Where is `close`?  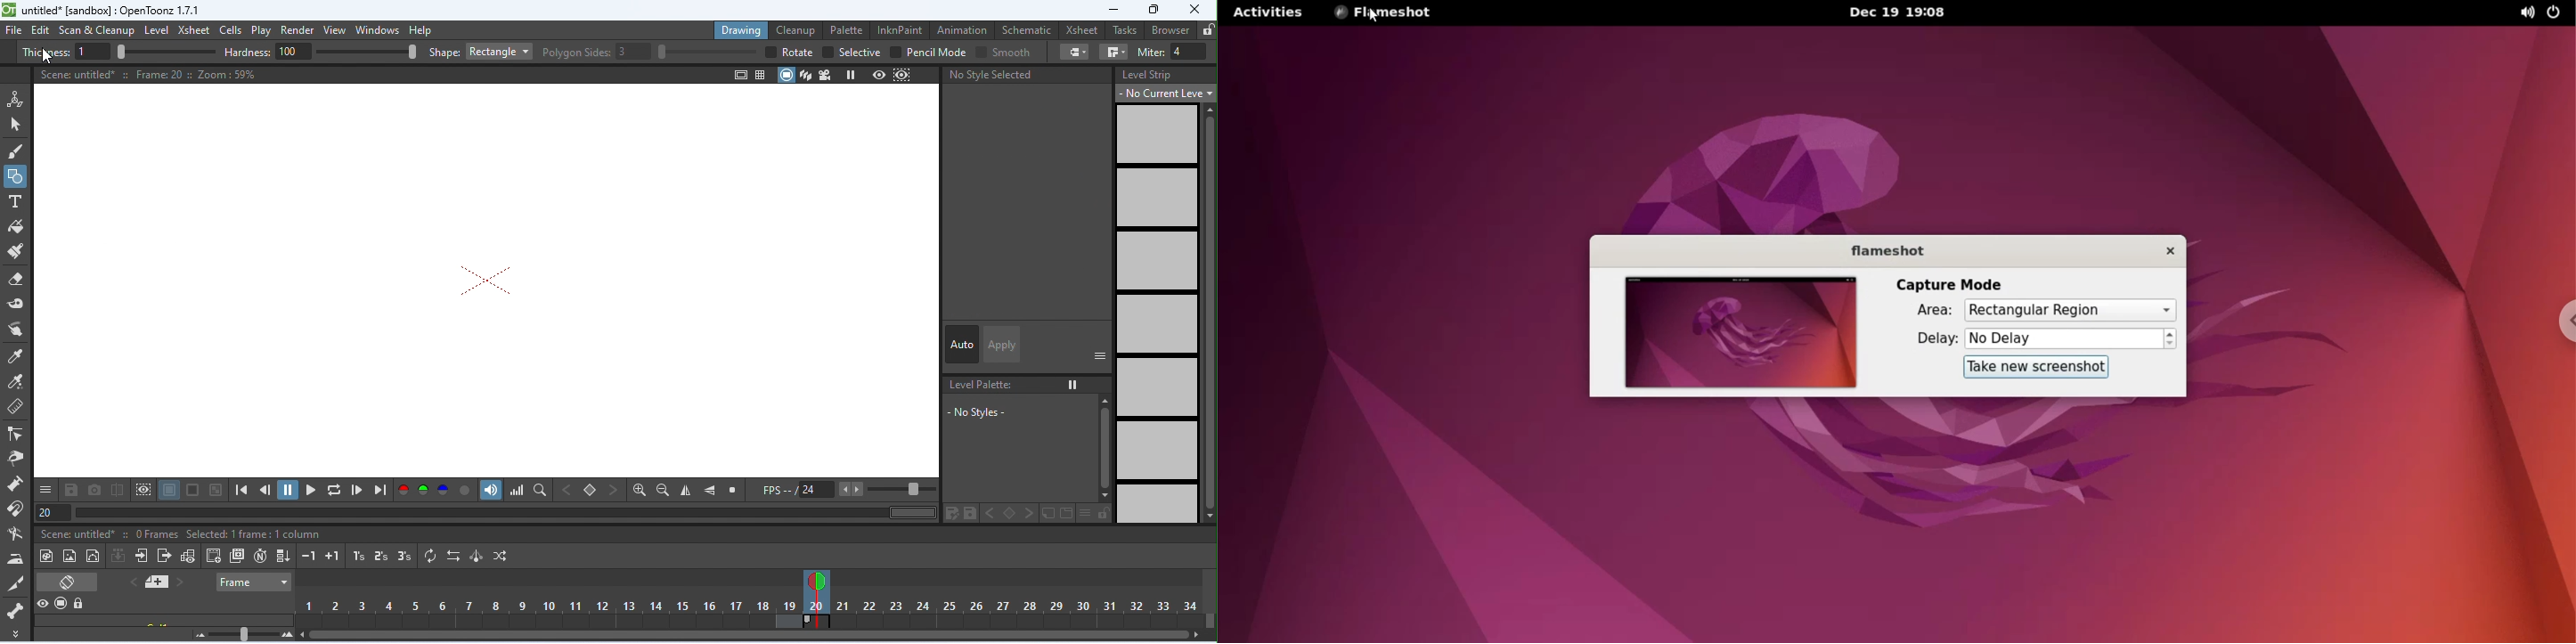 close is located at coordinates (2159, 252).